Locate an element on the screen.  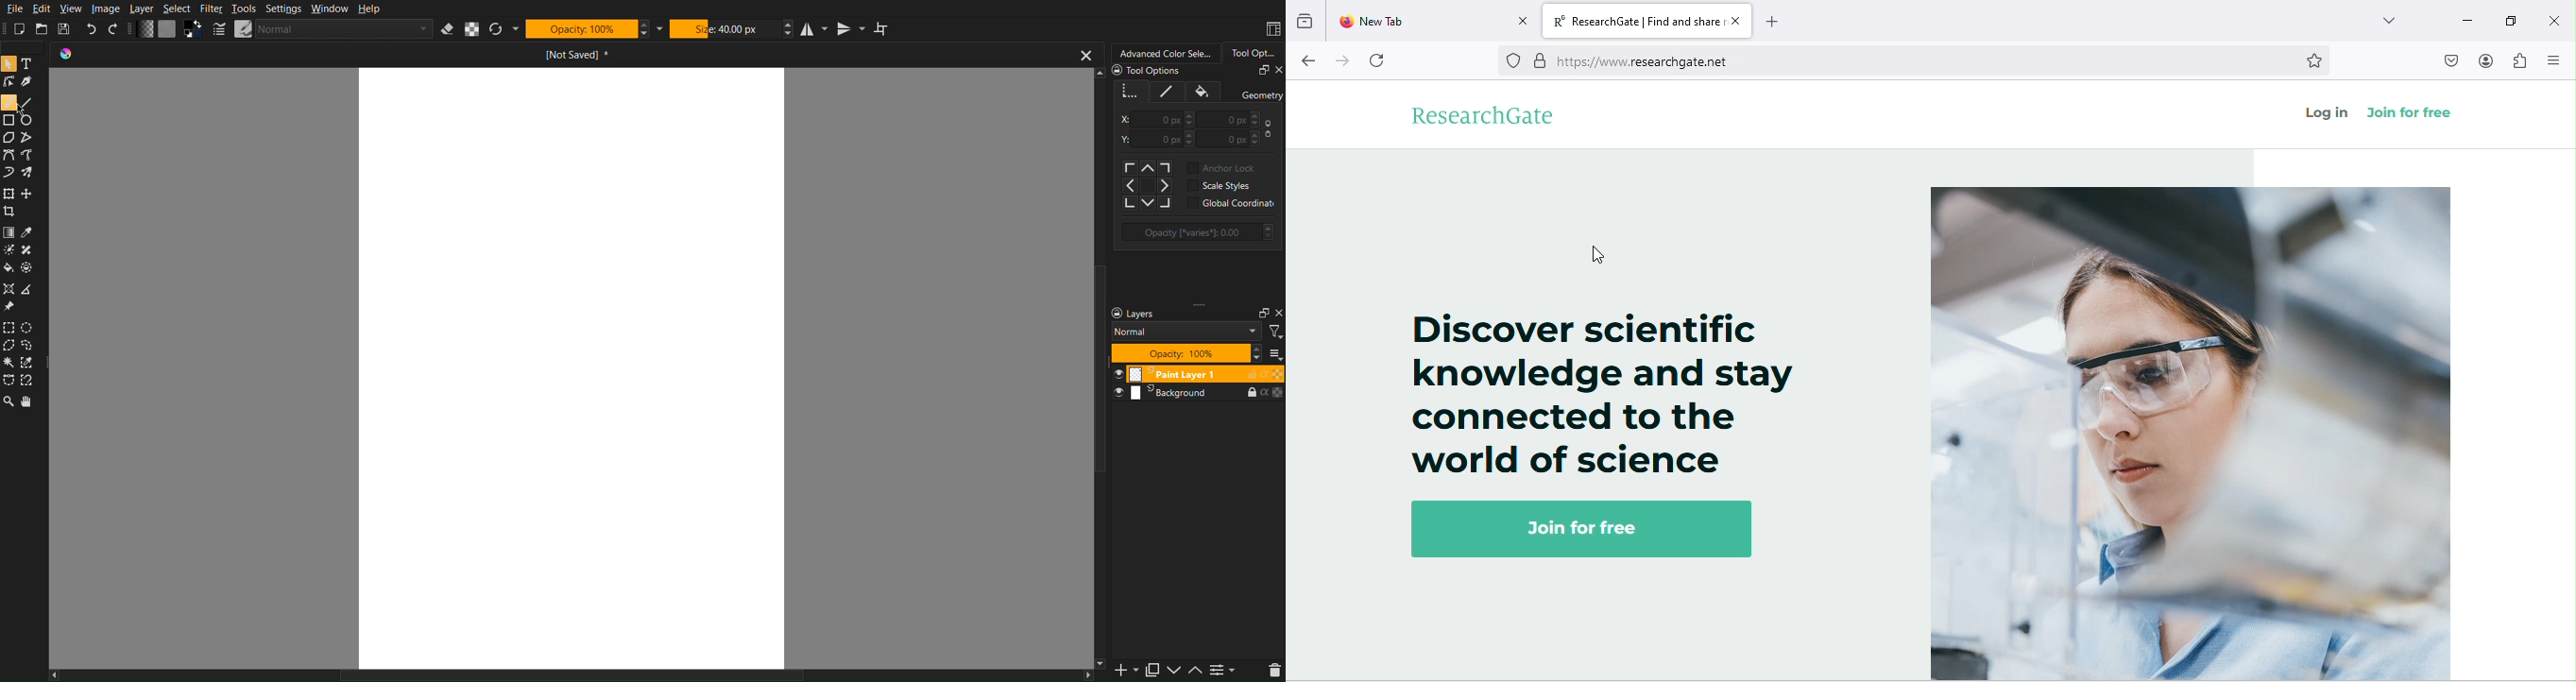
Discover scientific knowledge and stay connected to the world of science is located at coordinates (1597, 391).